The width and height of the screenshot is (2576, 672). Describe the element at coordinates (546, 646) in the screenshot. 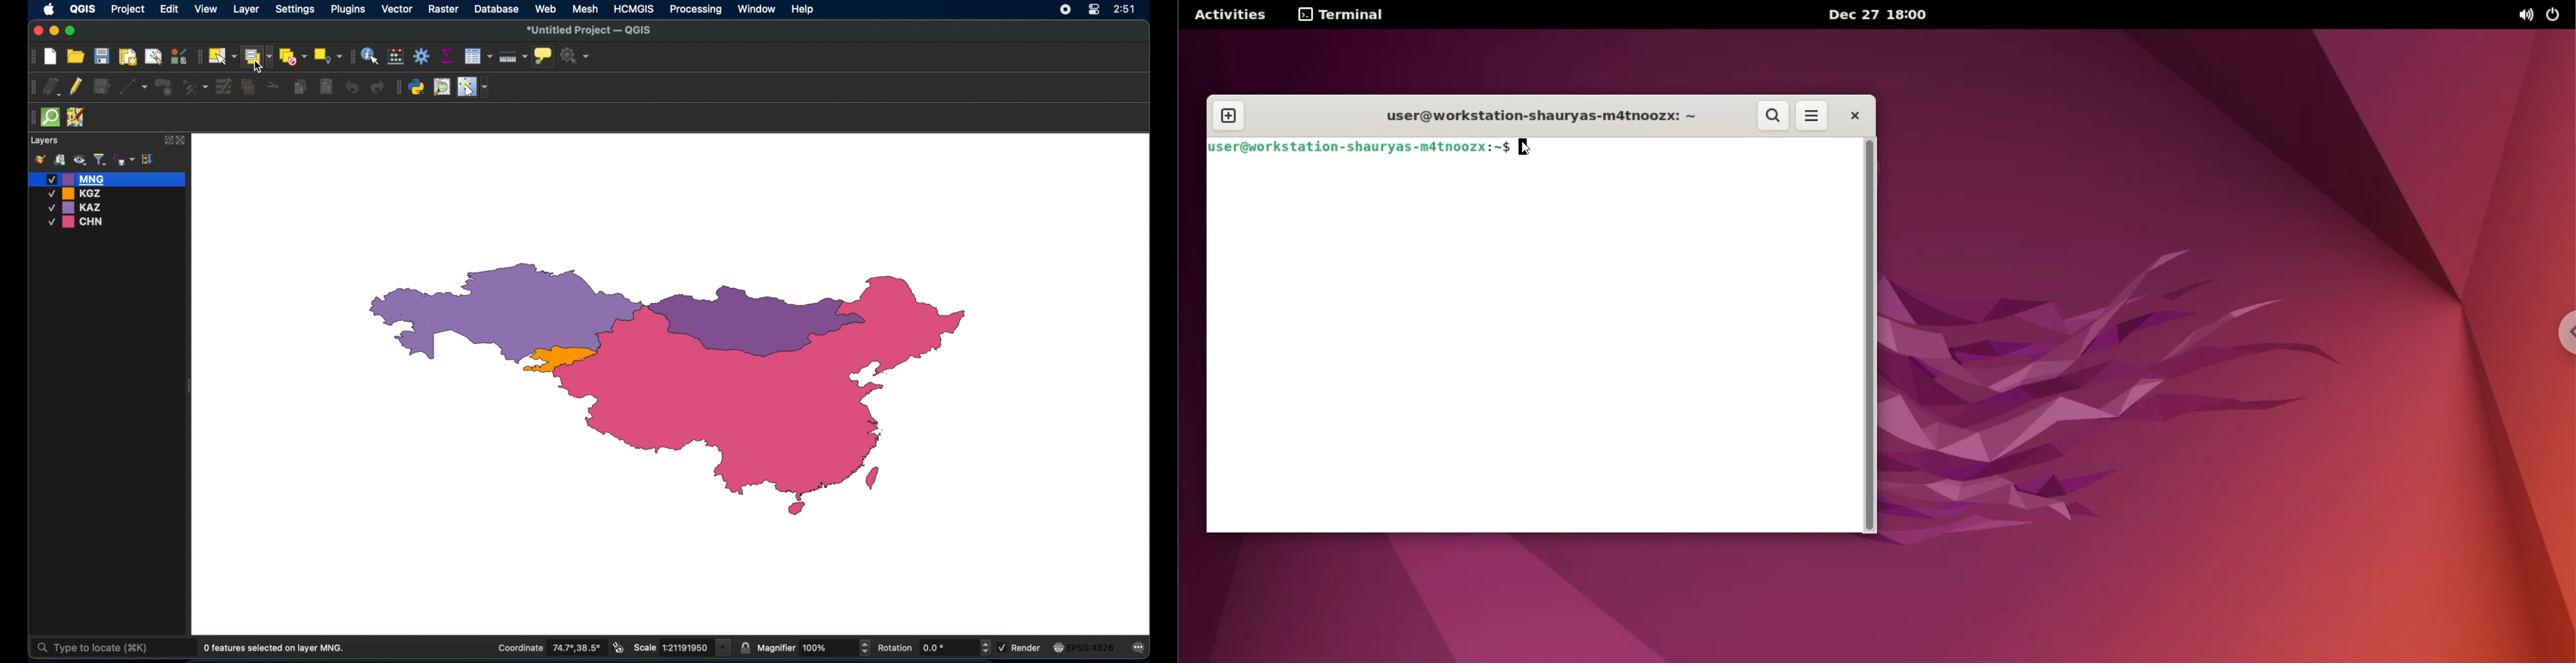

I see `Coordinate  74.7°,38.5°` at that location.